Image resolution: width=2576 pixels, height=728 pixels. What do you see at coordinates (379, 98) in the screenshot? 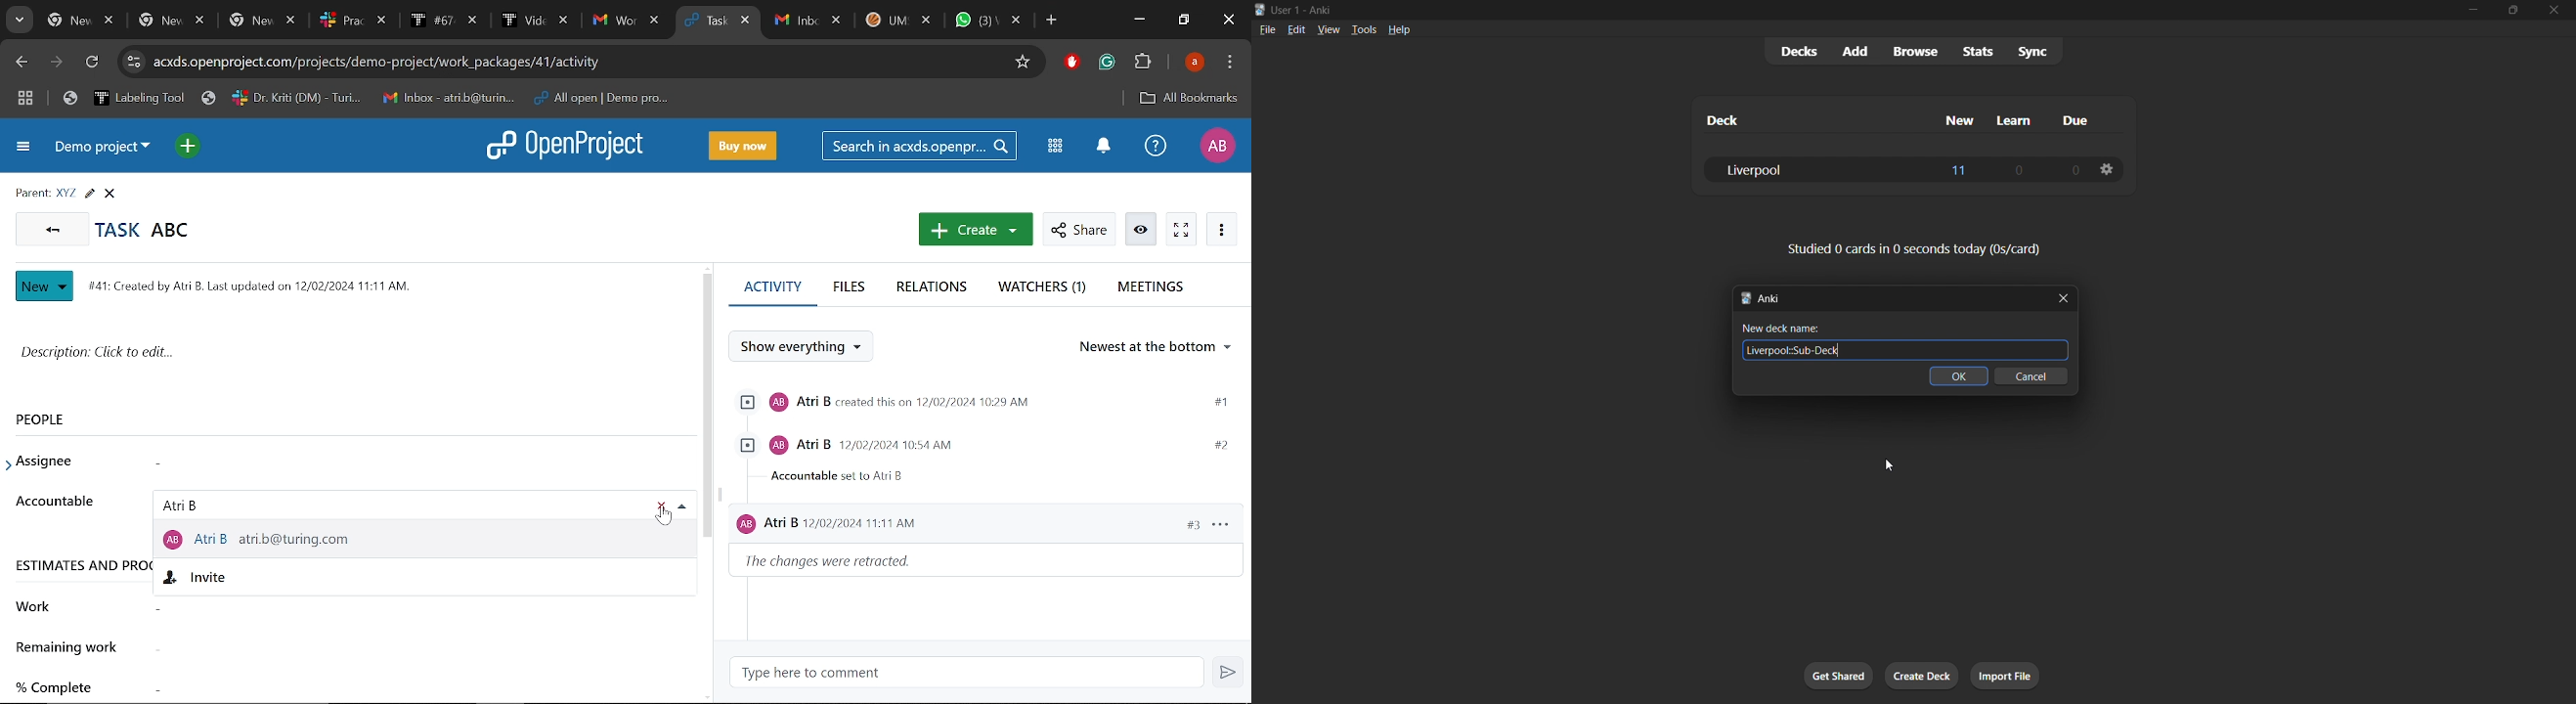
I see `Bookmarked tabs` at bounding box center [379, 98].